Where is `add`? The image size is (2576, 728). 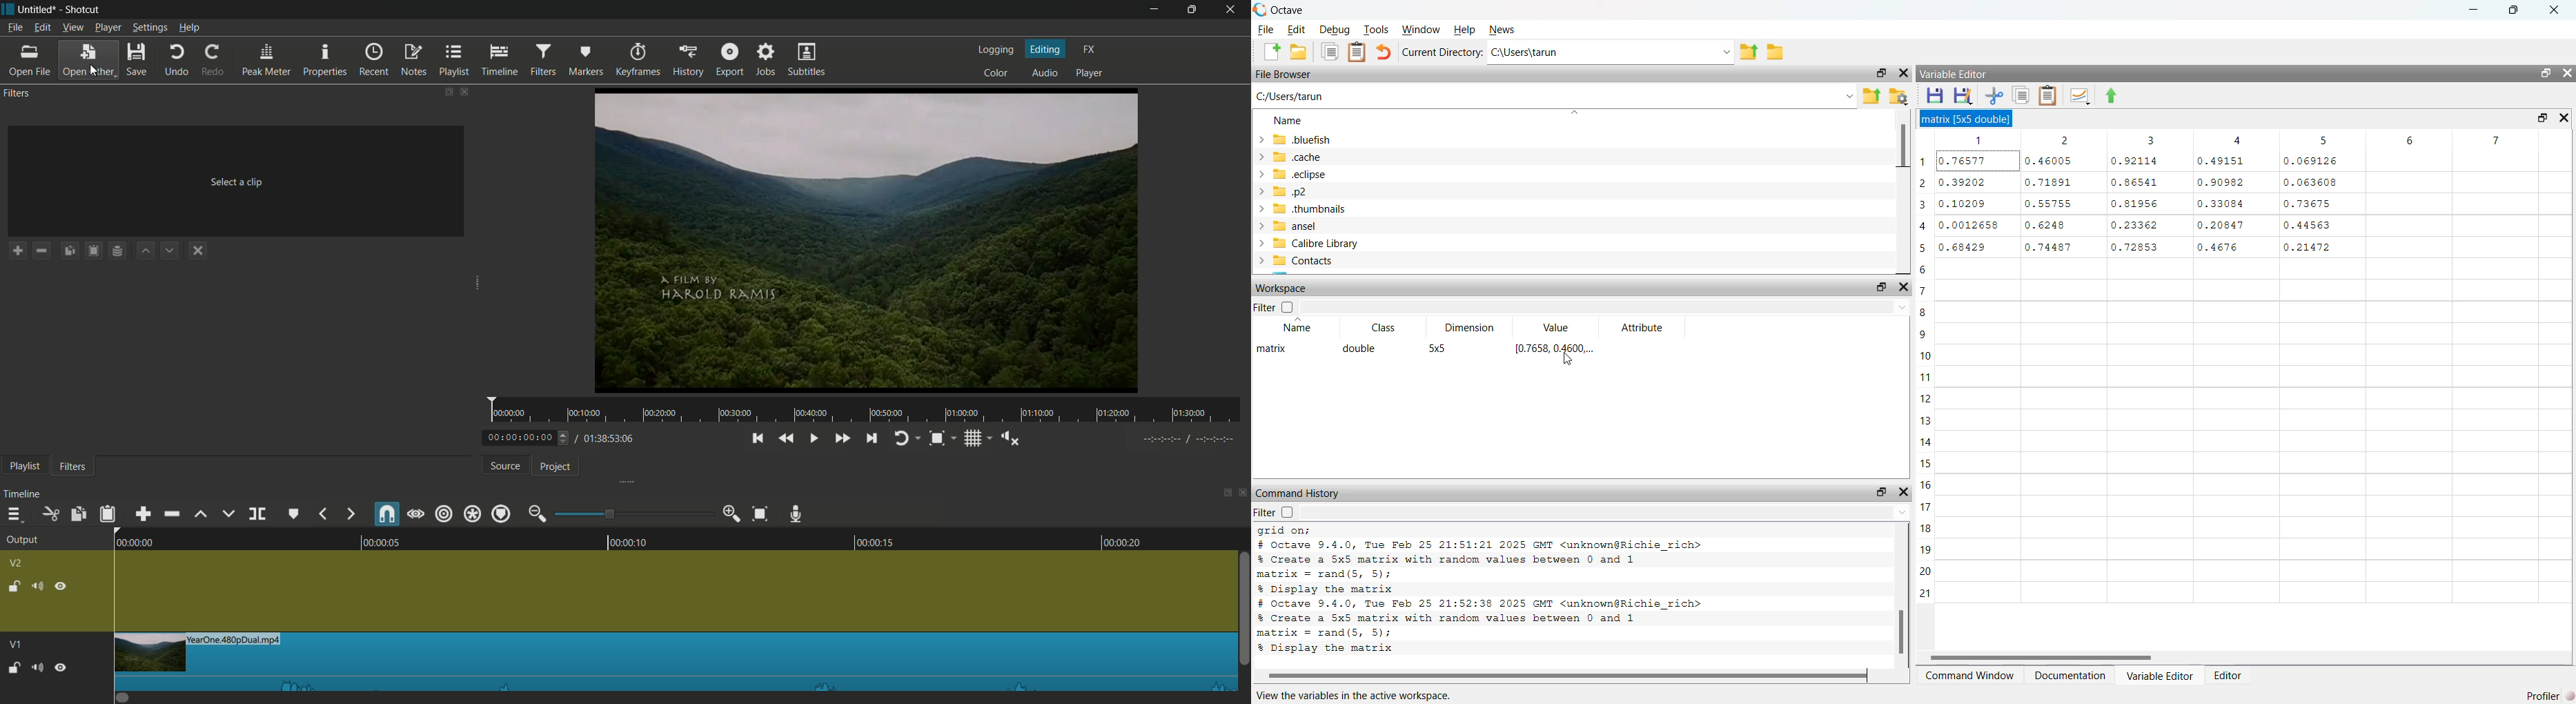
add is located at coordinates (1269, 52).